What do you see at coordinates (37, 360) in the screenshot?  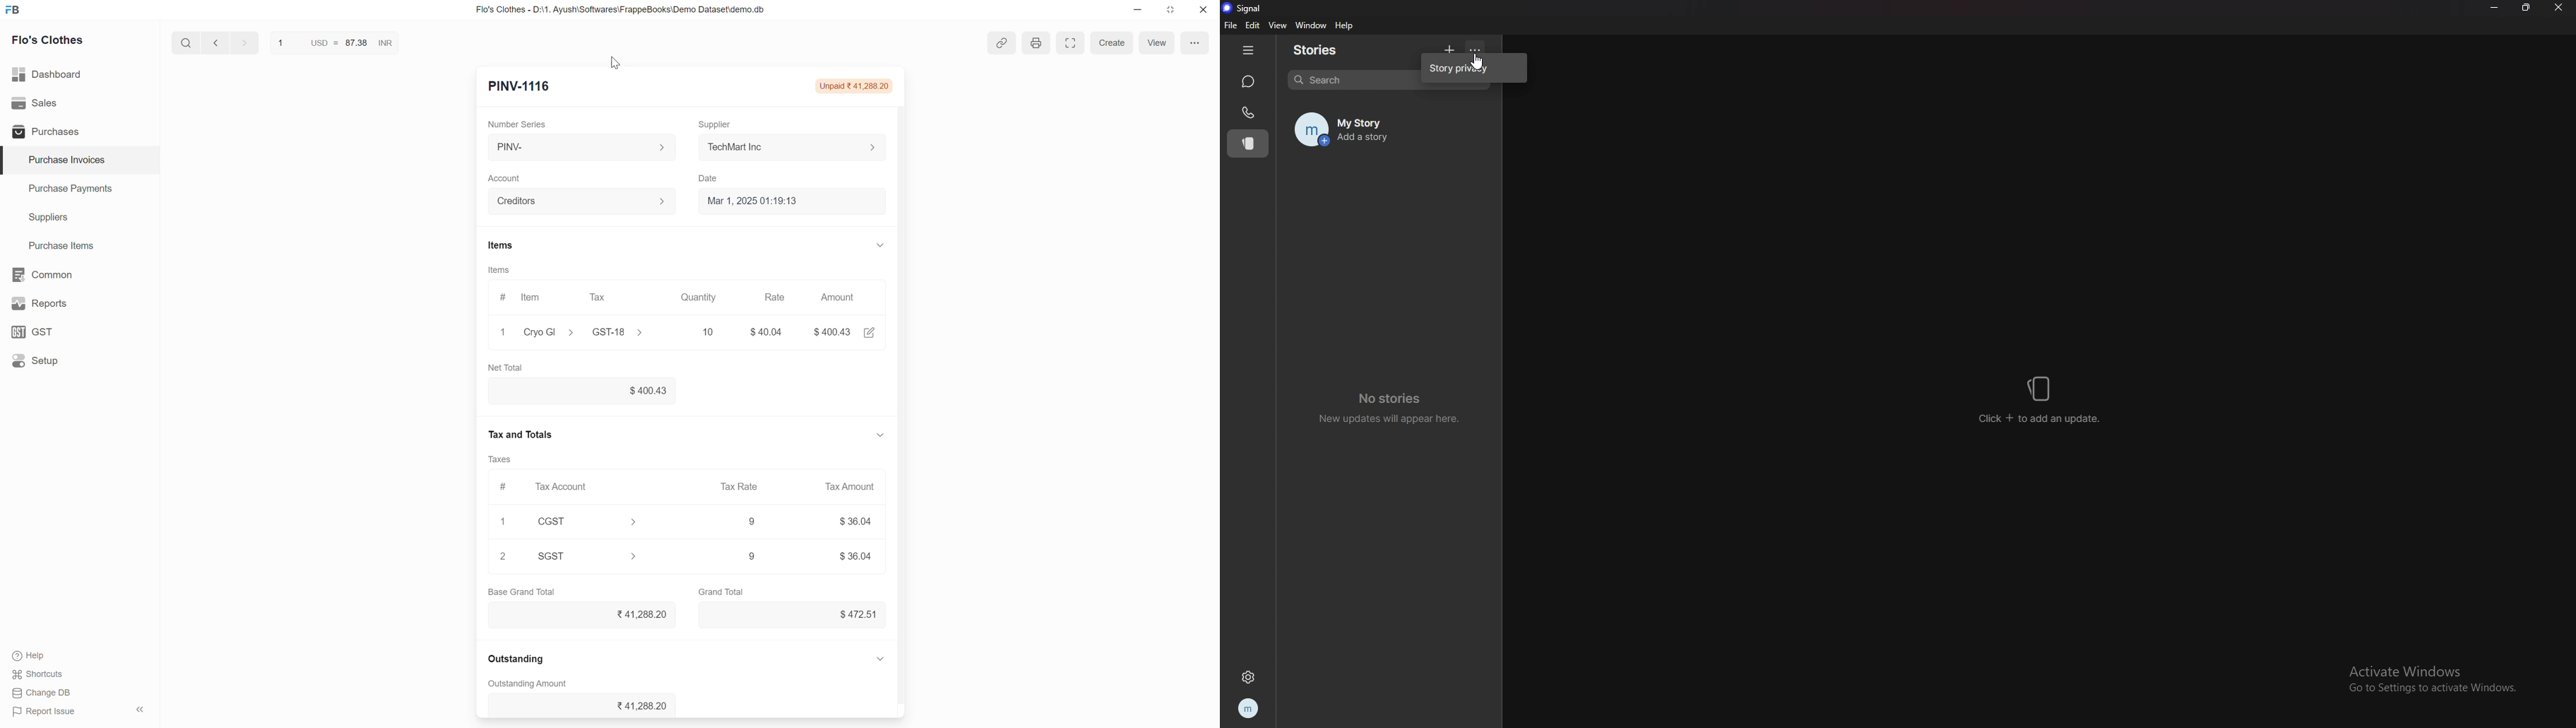 I see `Setup` at bounding box center [37, 360].